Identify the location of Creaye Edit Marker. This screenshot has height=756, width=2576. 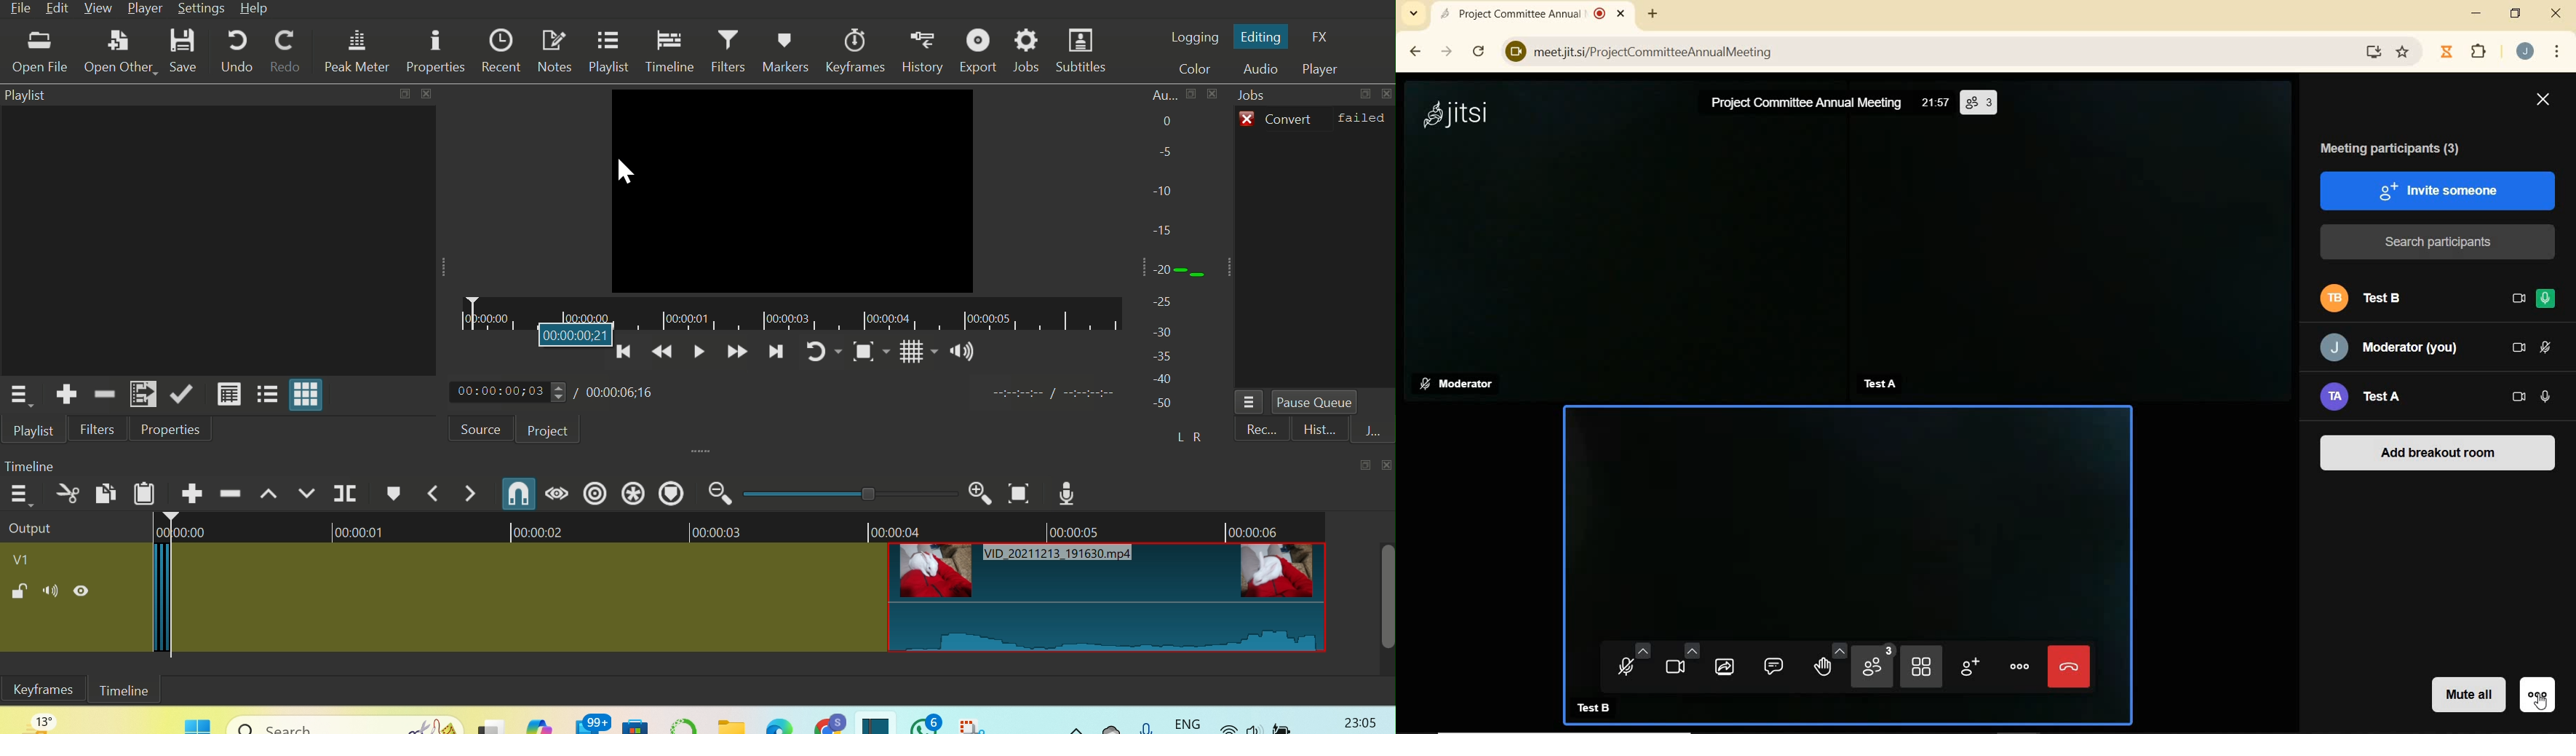
(633, 494).